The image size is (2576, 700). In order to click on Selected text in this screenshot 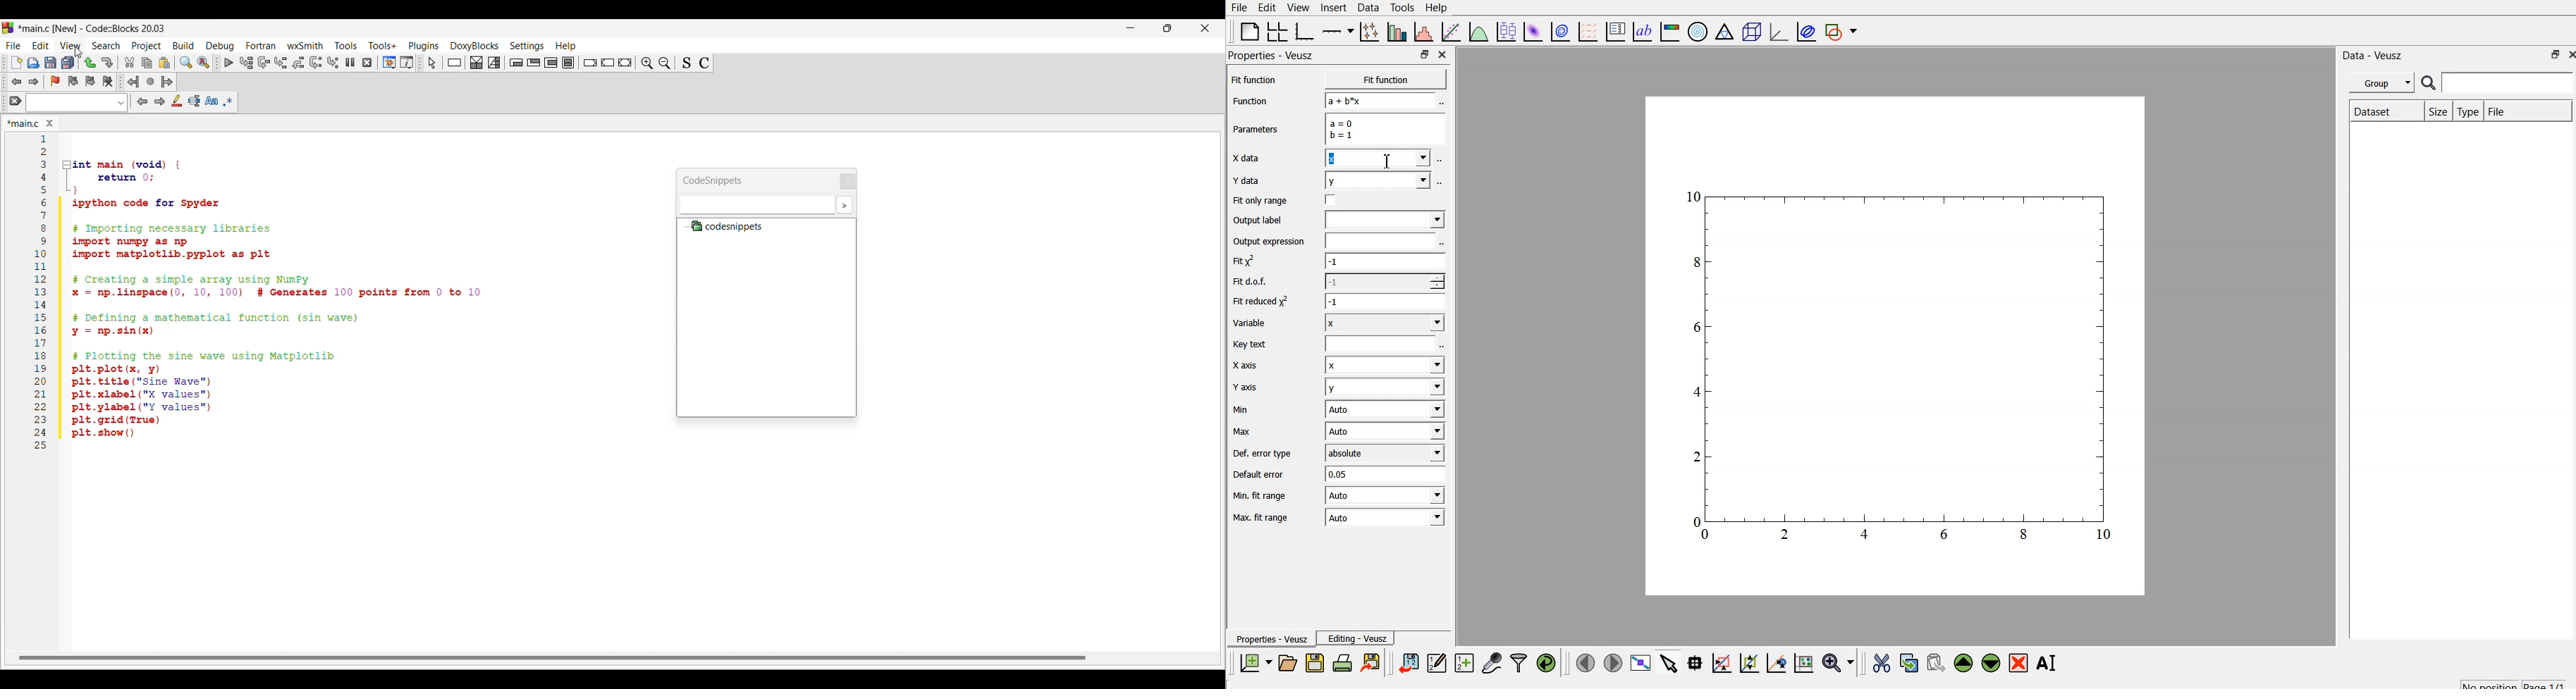, I will do `click(194, 101)`.